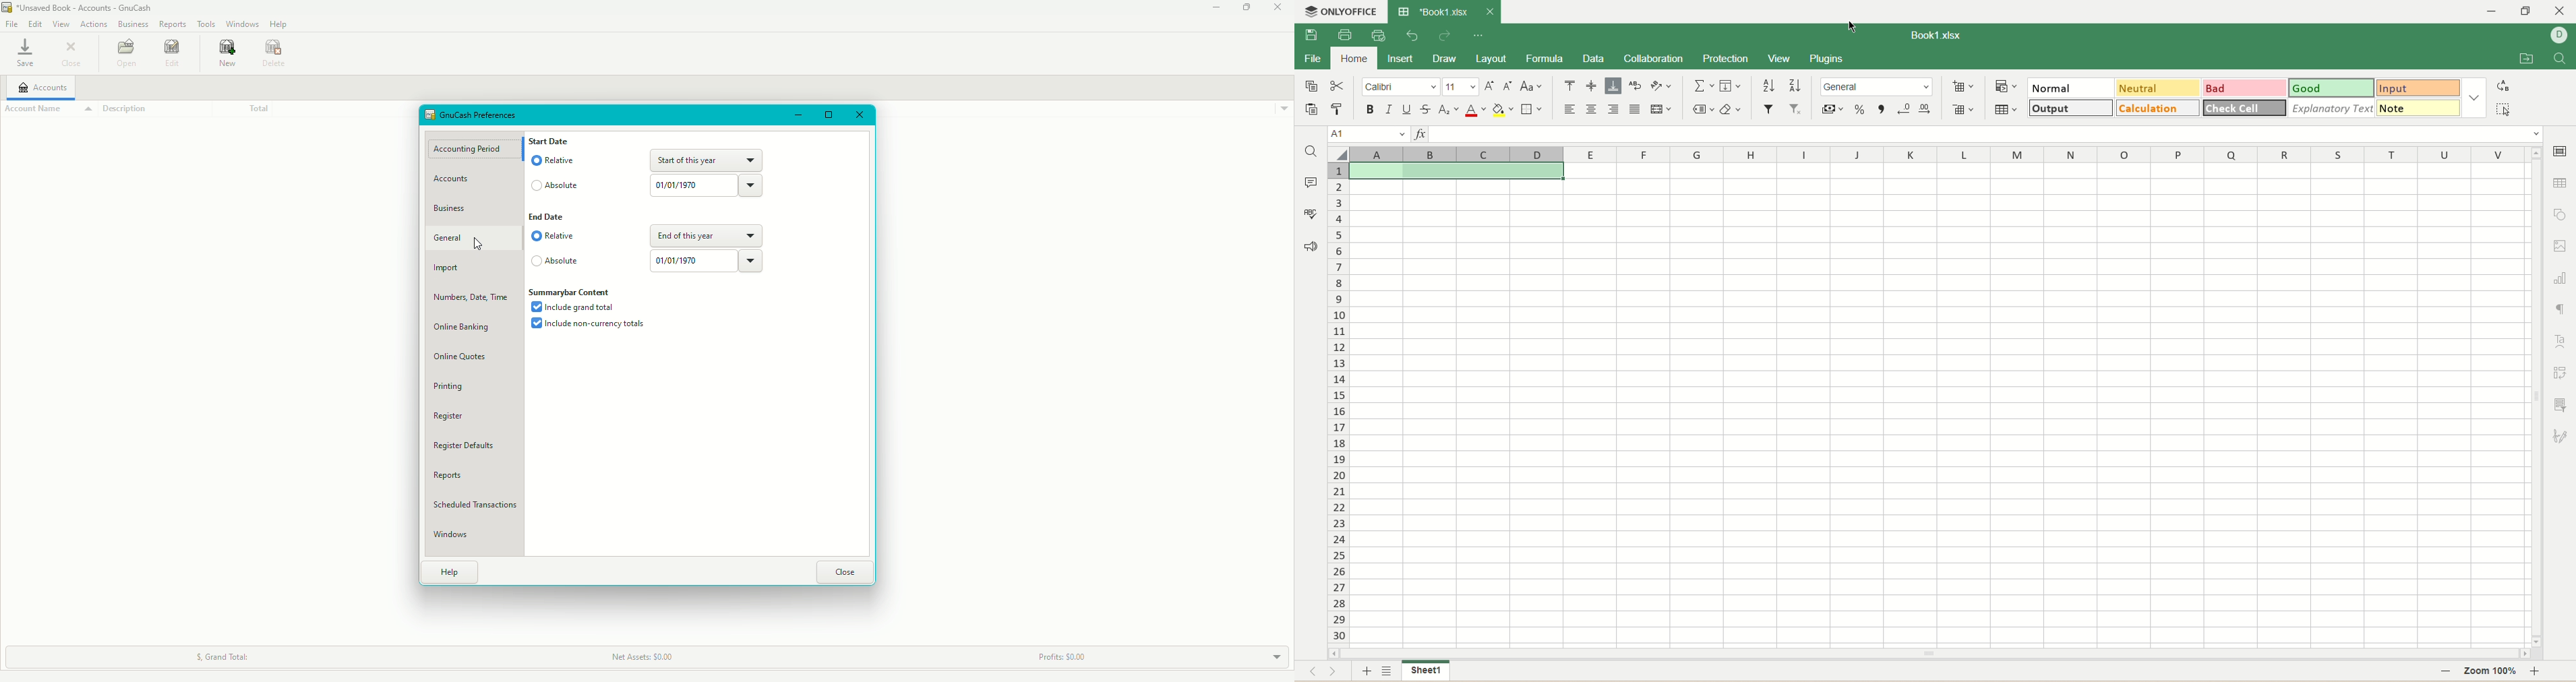  I want to click on print, so click(1344, 35).